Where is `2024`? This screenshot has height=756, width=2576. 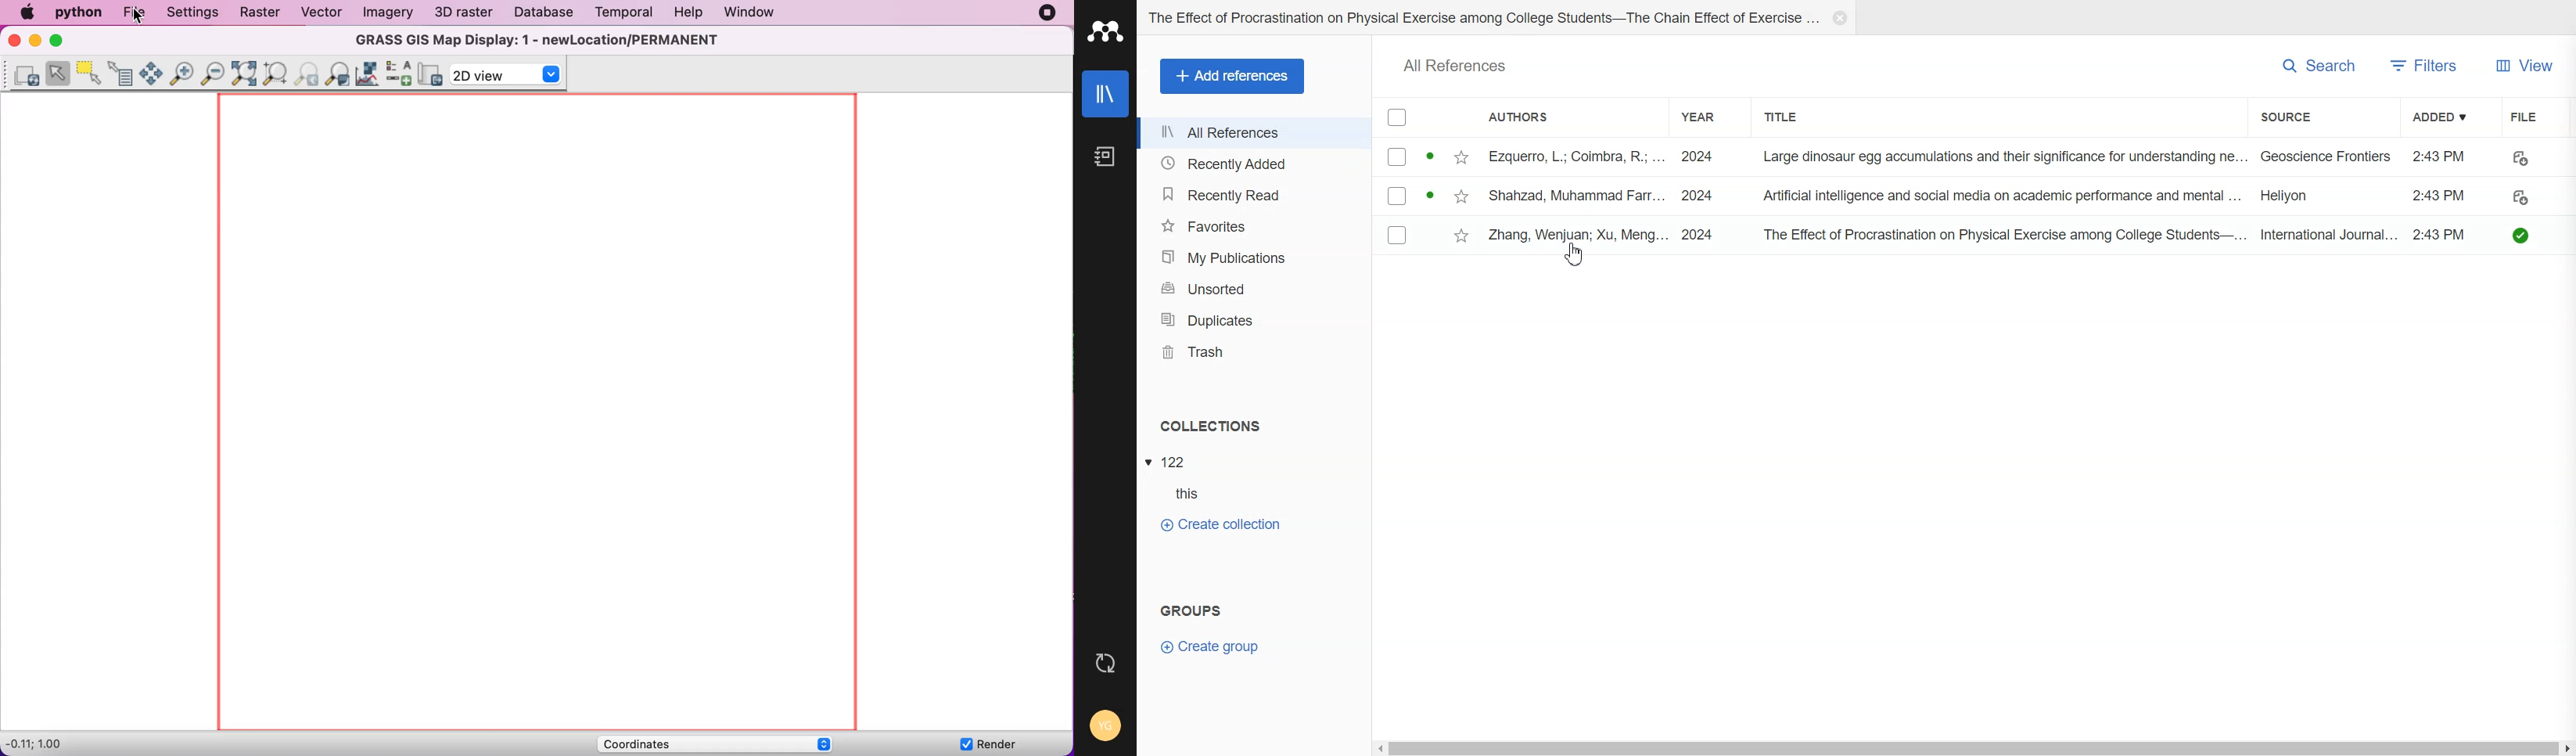
2024 is located at coordinates (1698, 234).